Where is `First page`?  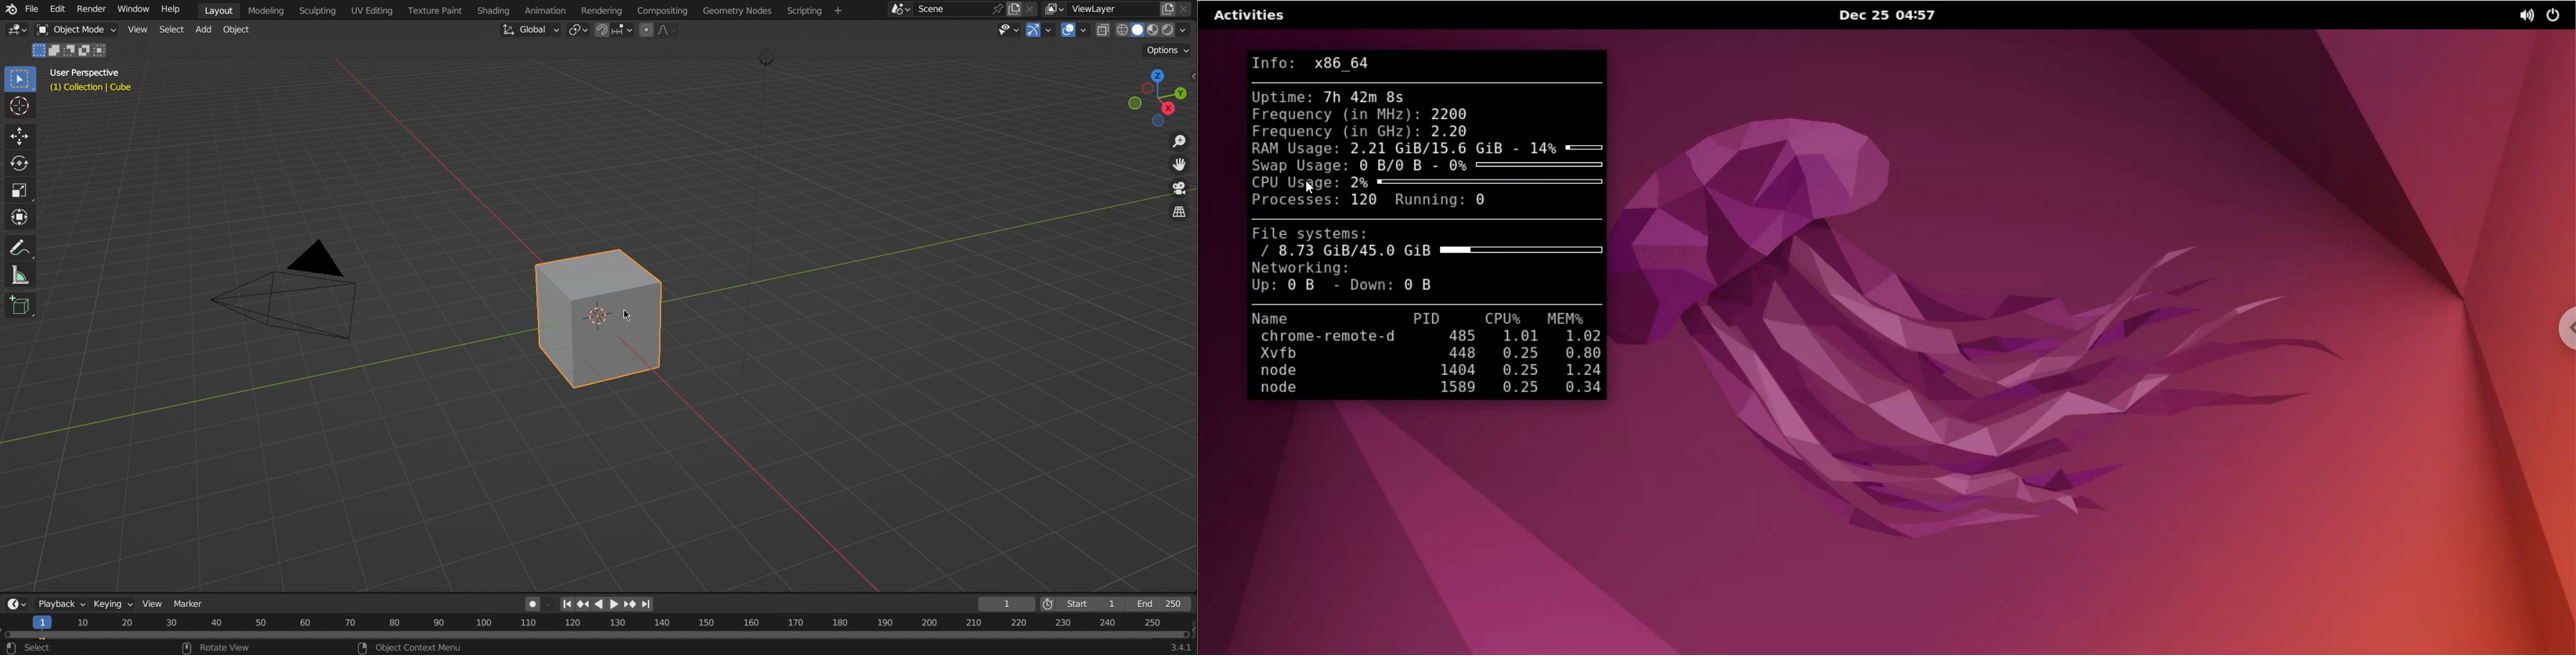
First page is located at coordinates (566, 604).